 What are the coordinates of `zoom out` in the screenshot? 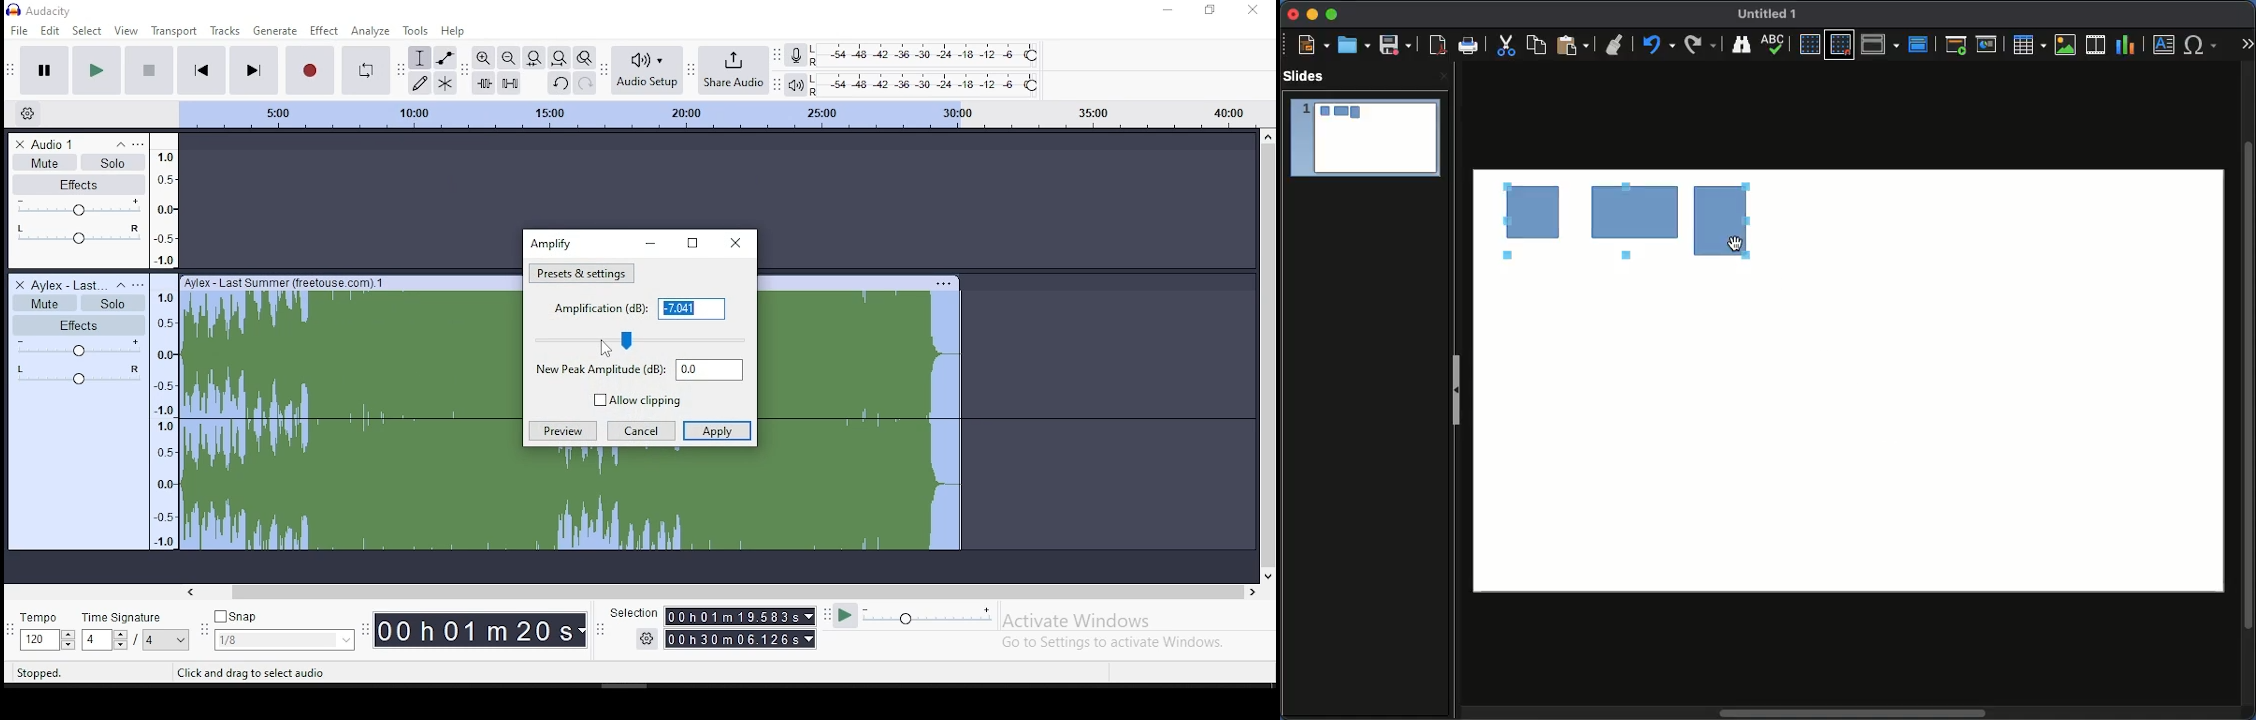 It's located at (508, 57).